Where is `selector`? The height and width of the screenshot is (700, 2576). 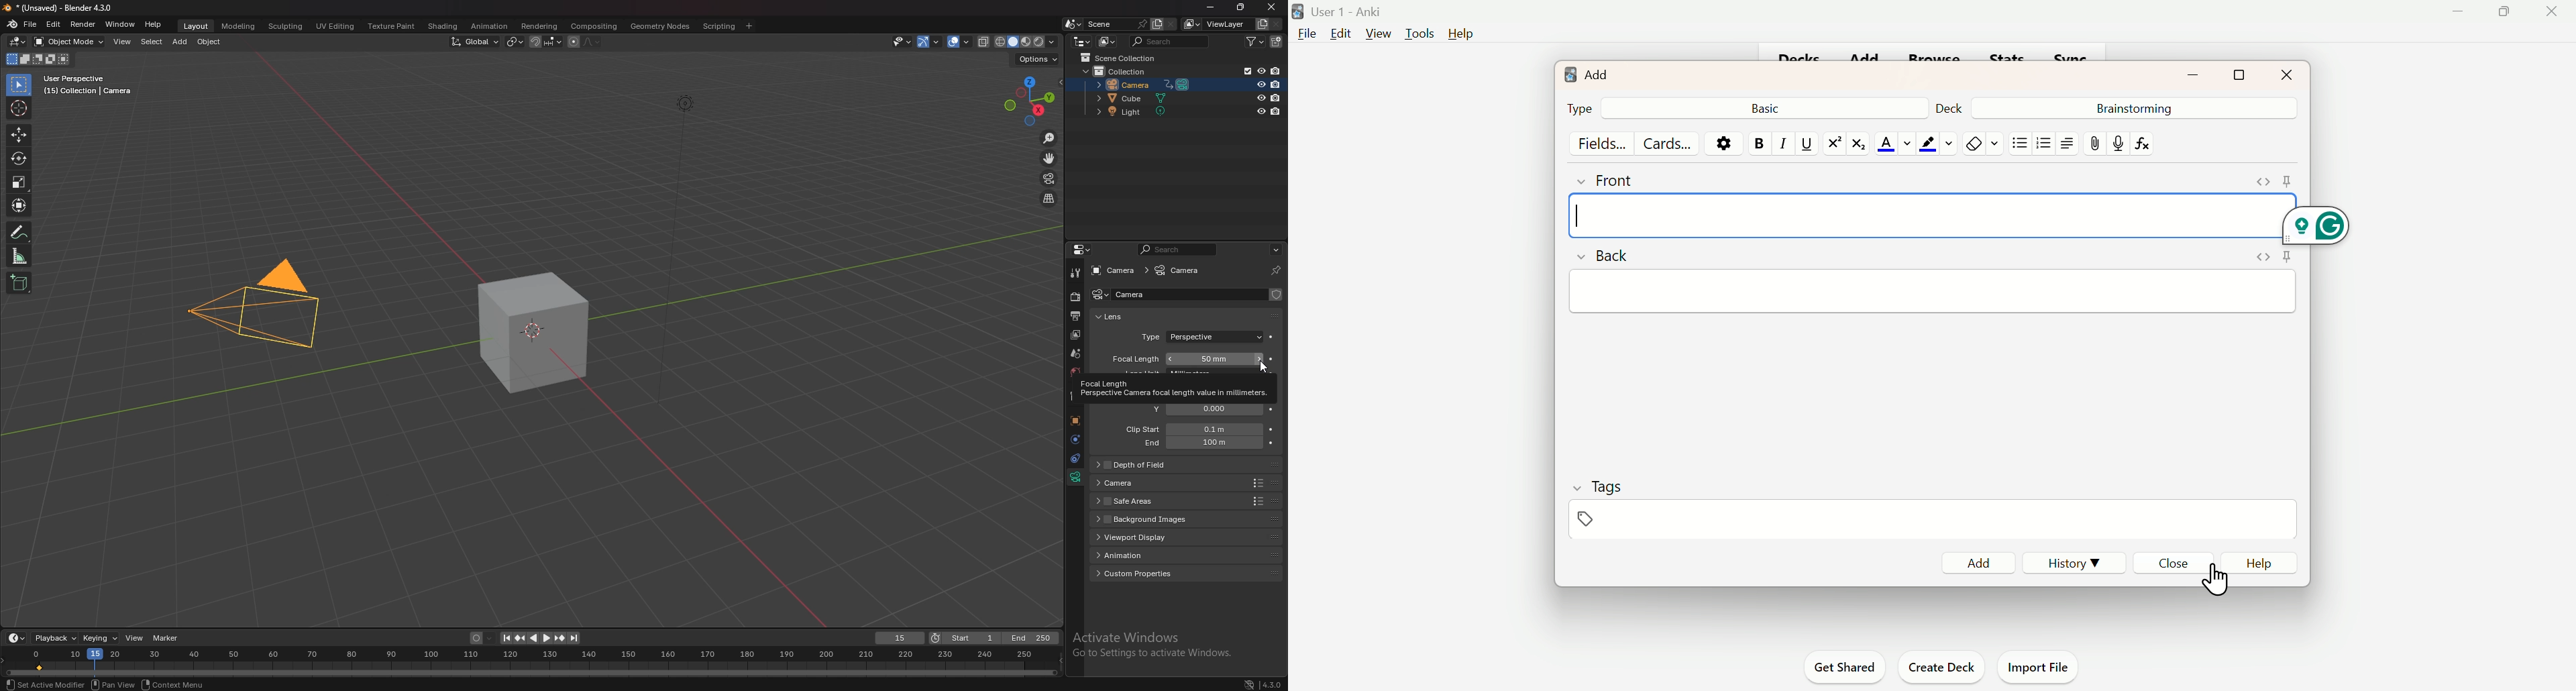
selector is located at coordinates (19, 85).